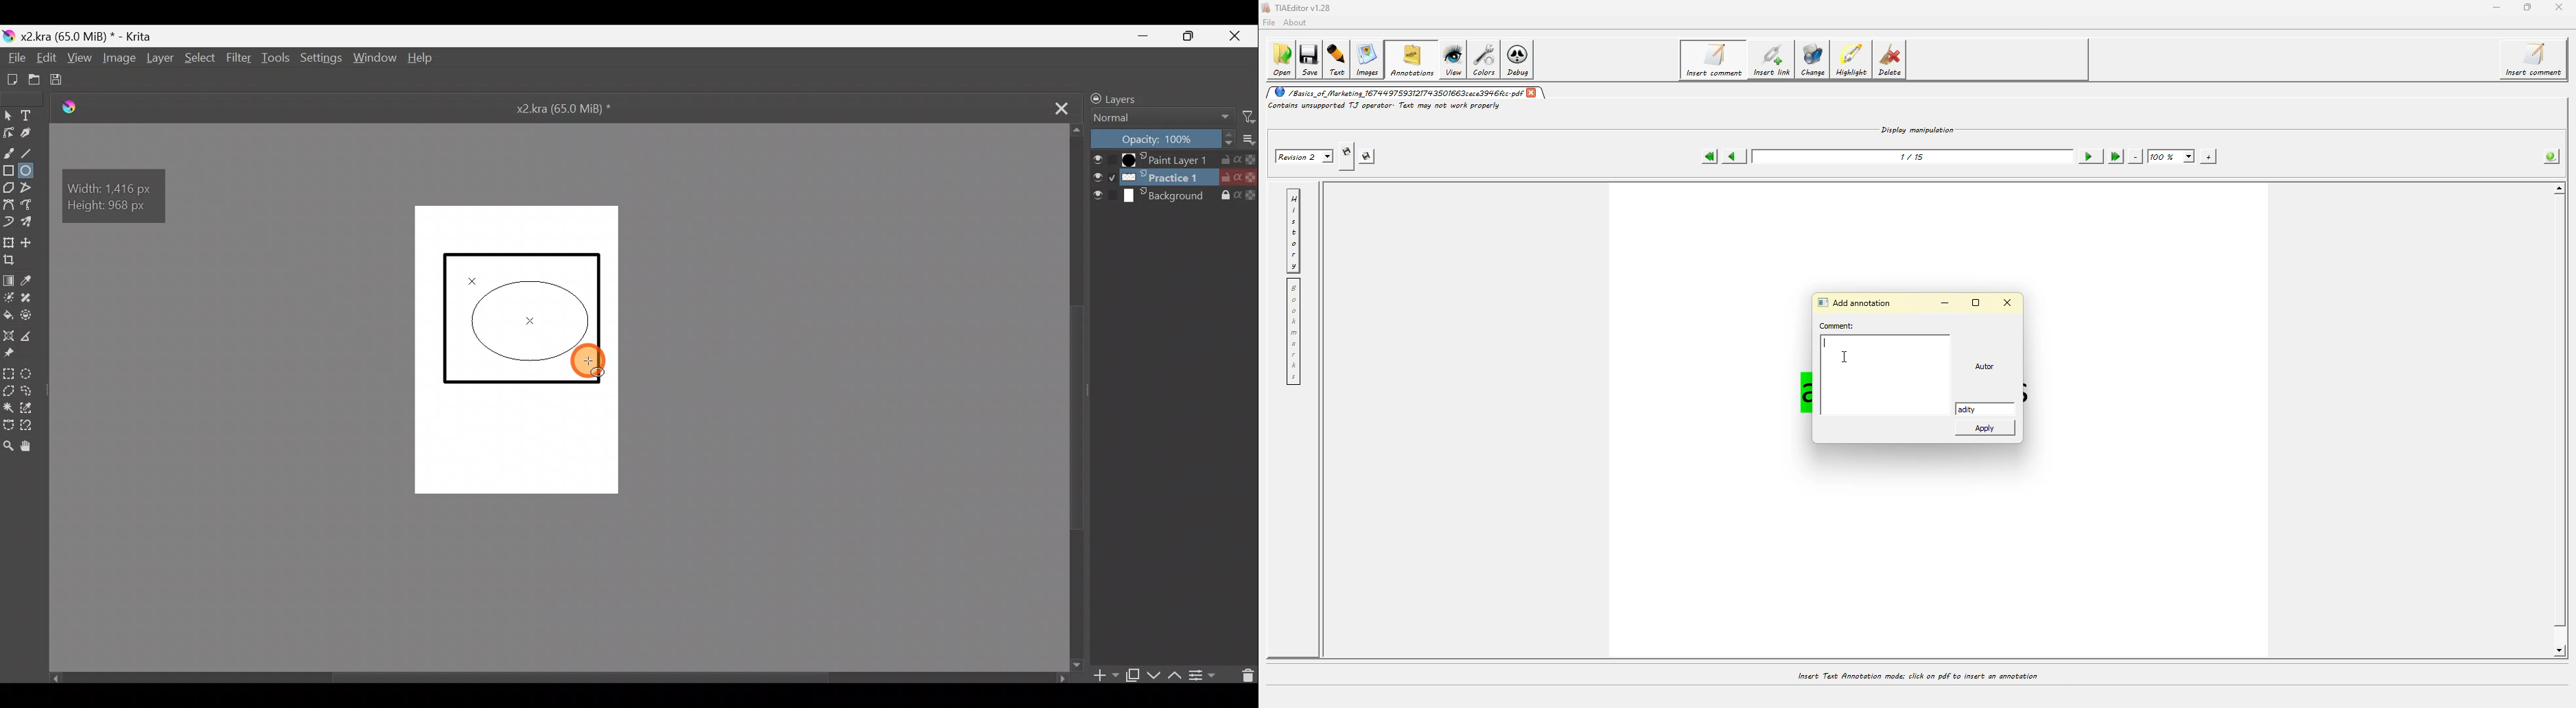 This screenshot has height=728, width=2576. Describe the element at coordinates (1240, 35) in the screenshot. I see `Close` at that location.